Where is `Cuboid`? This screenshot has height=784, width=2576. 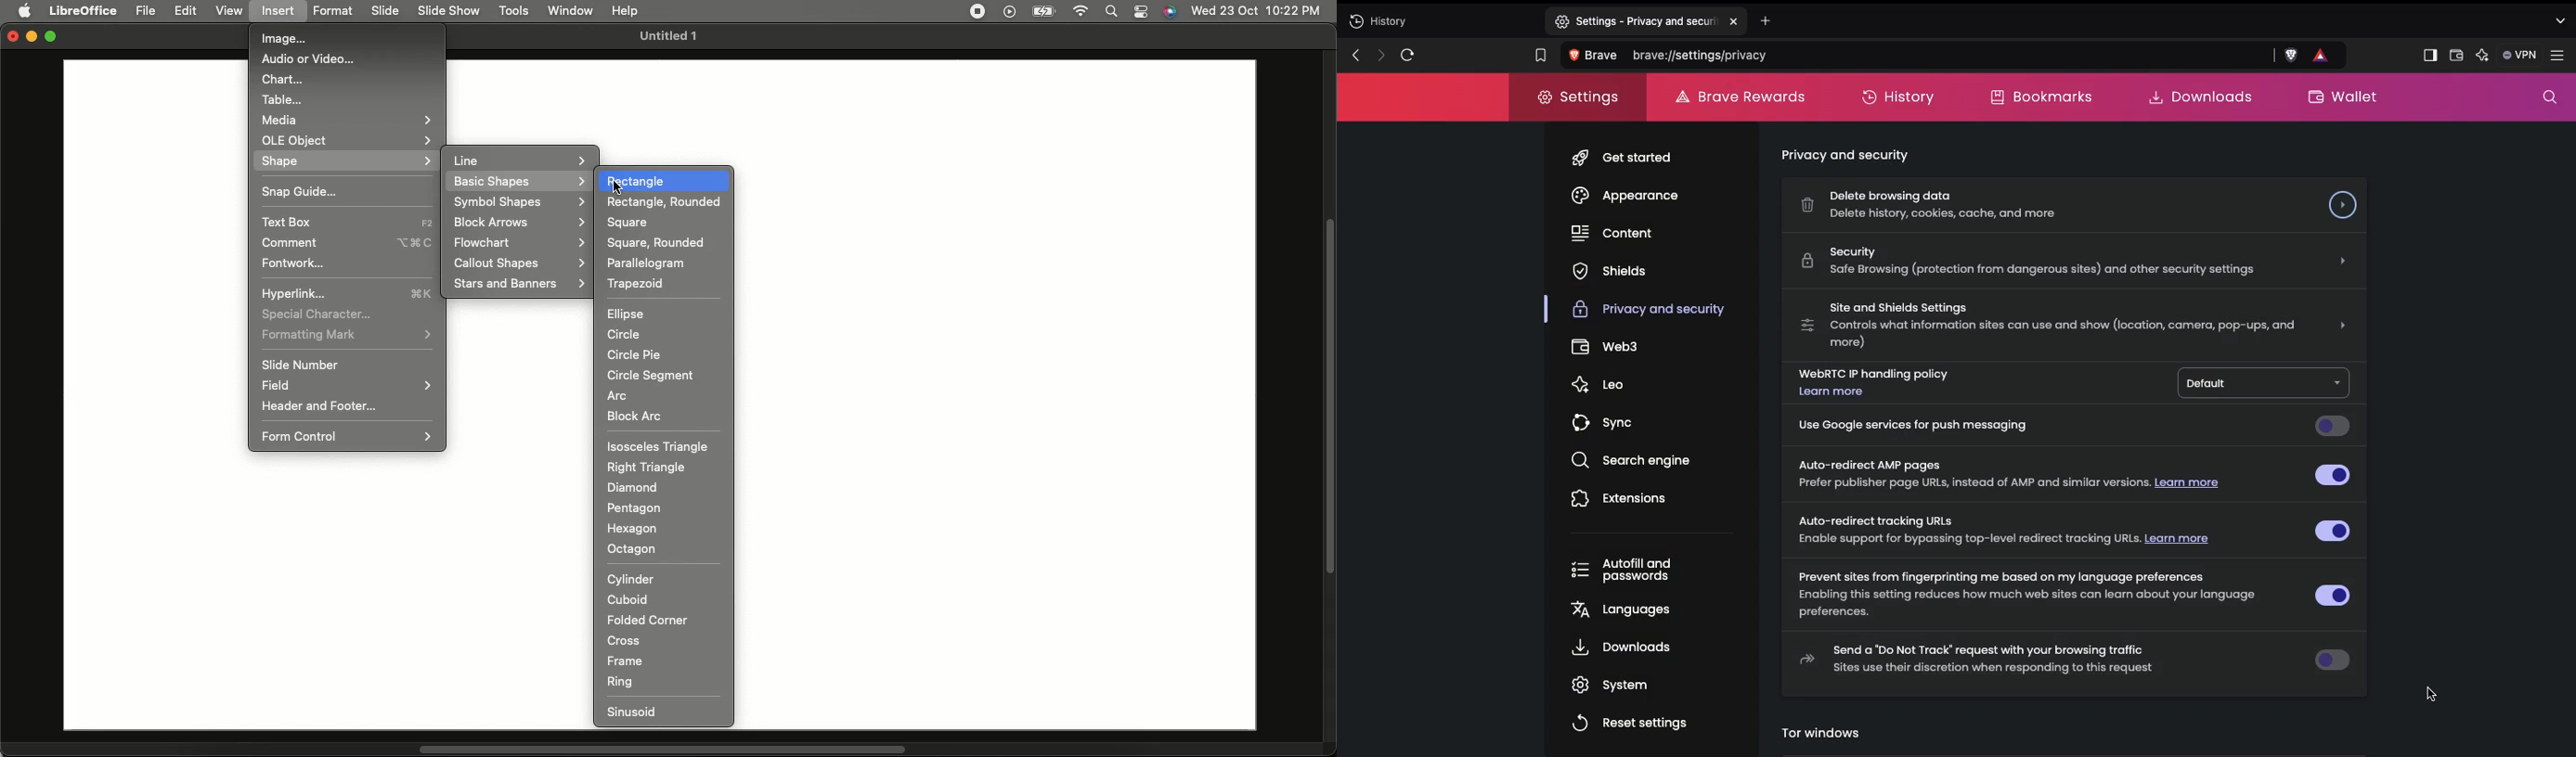
Cuboid is located at coordinates (627, 600).